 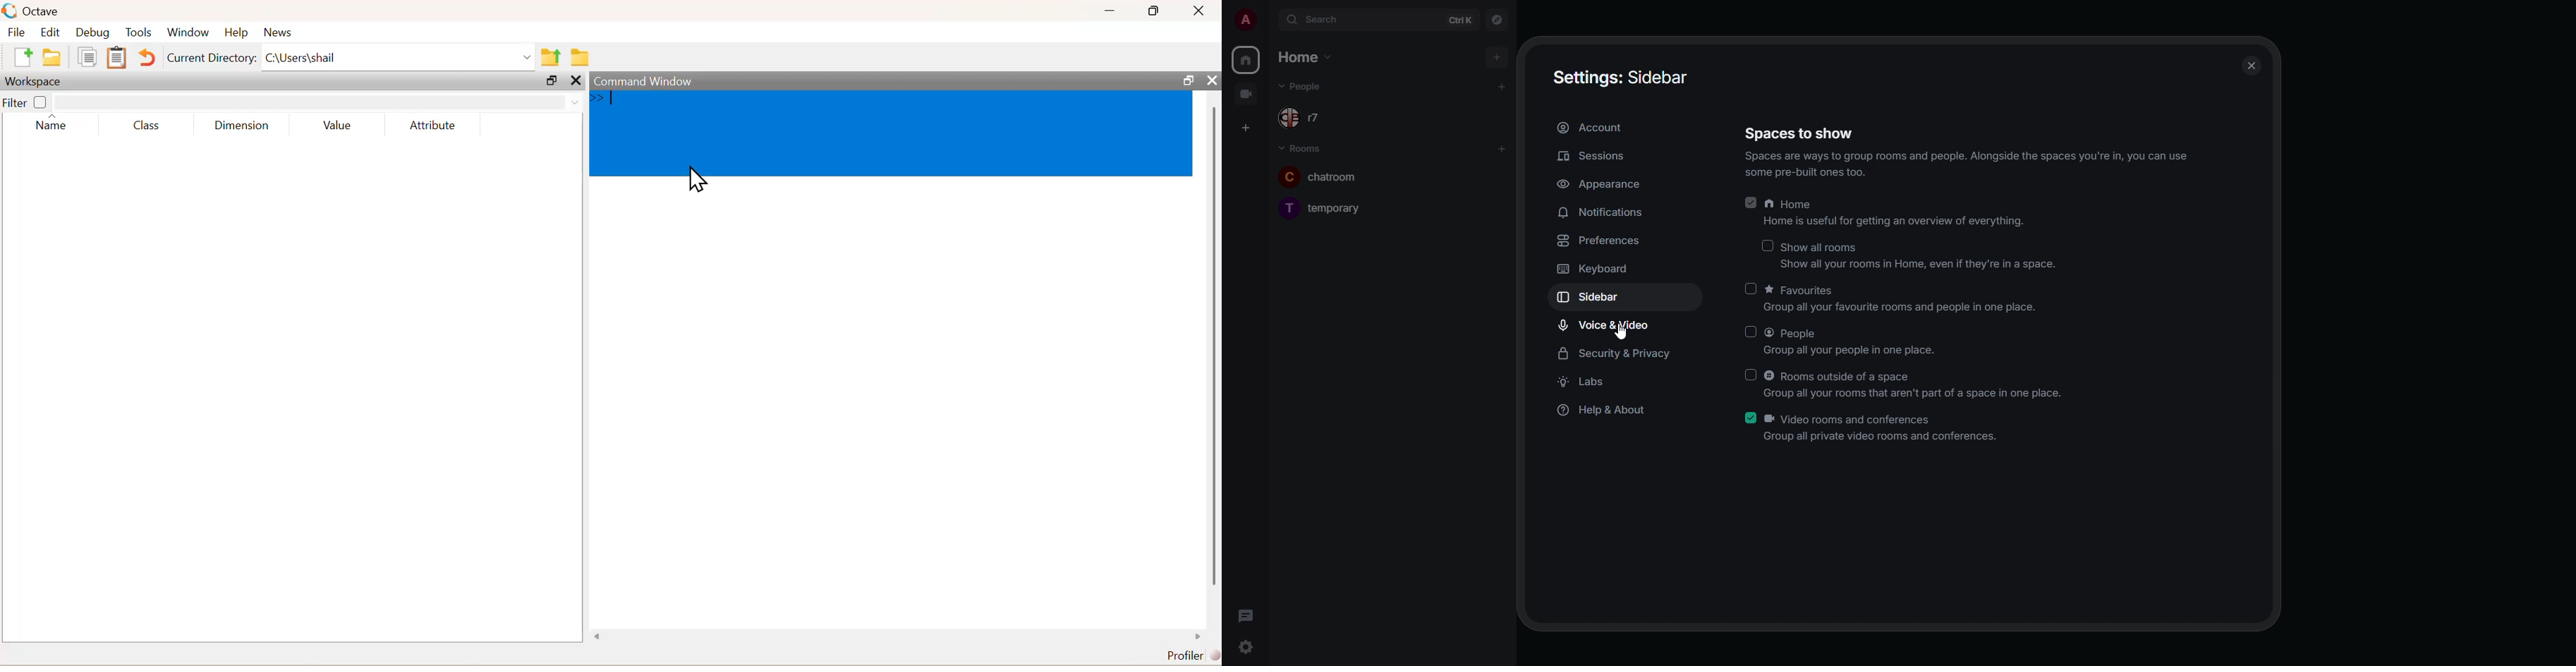 What do you see at coordinates (434, 125) in the screenshot?
I see `Attribute` at bounding box center [434, 125].